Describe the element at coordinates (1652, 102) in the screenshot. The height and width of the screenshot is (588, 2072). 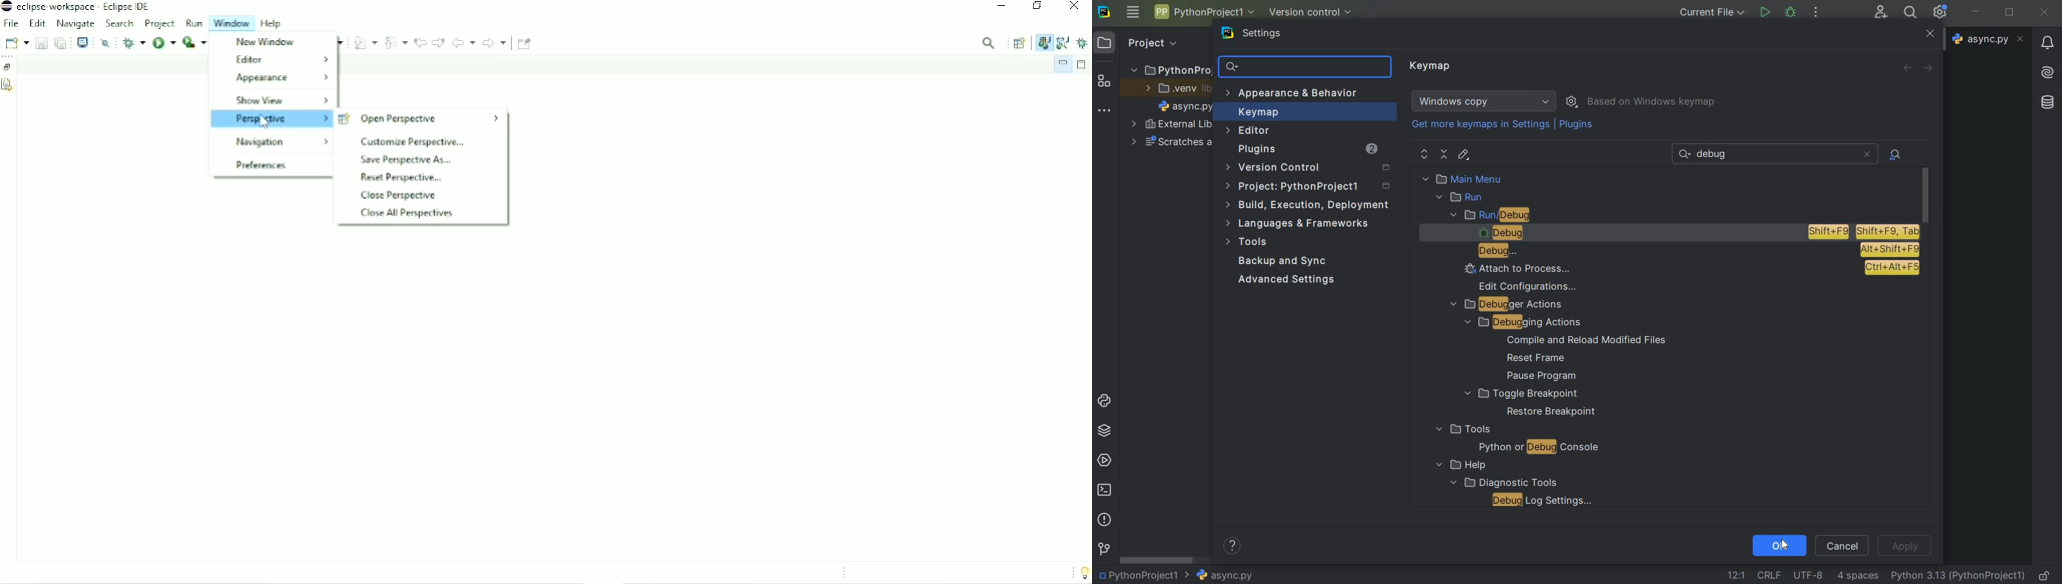
I see `based on windows keymap` at that location.